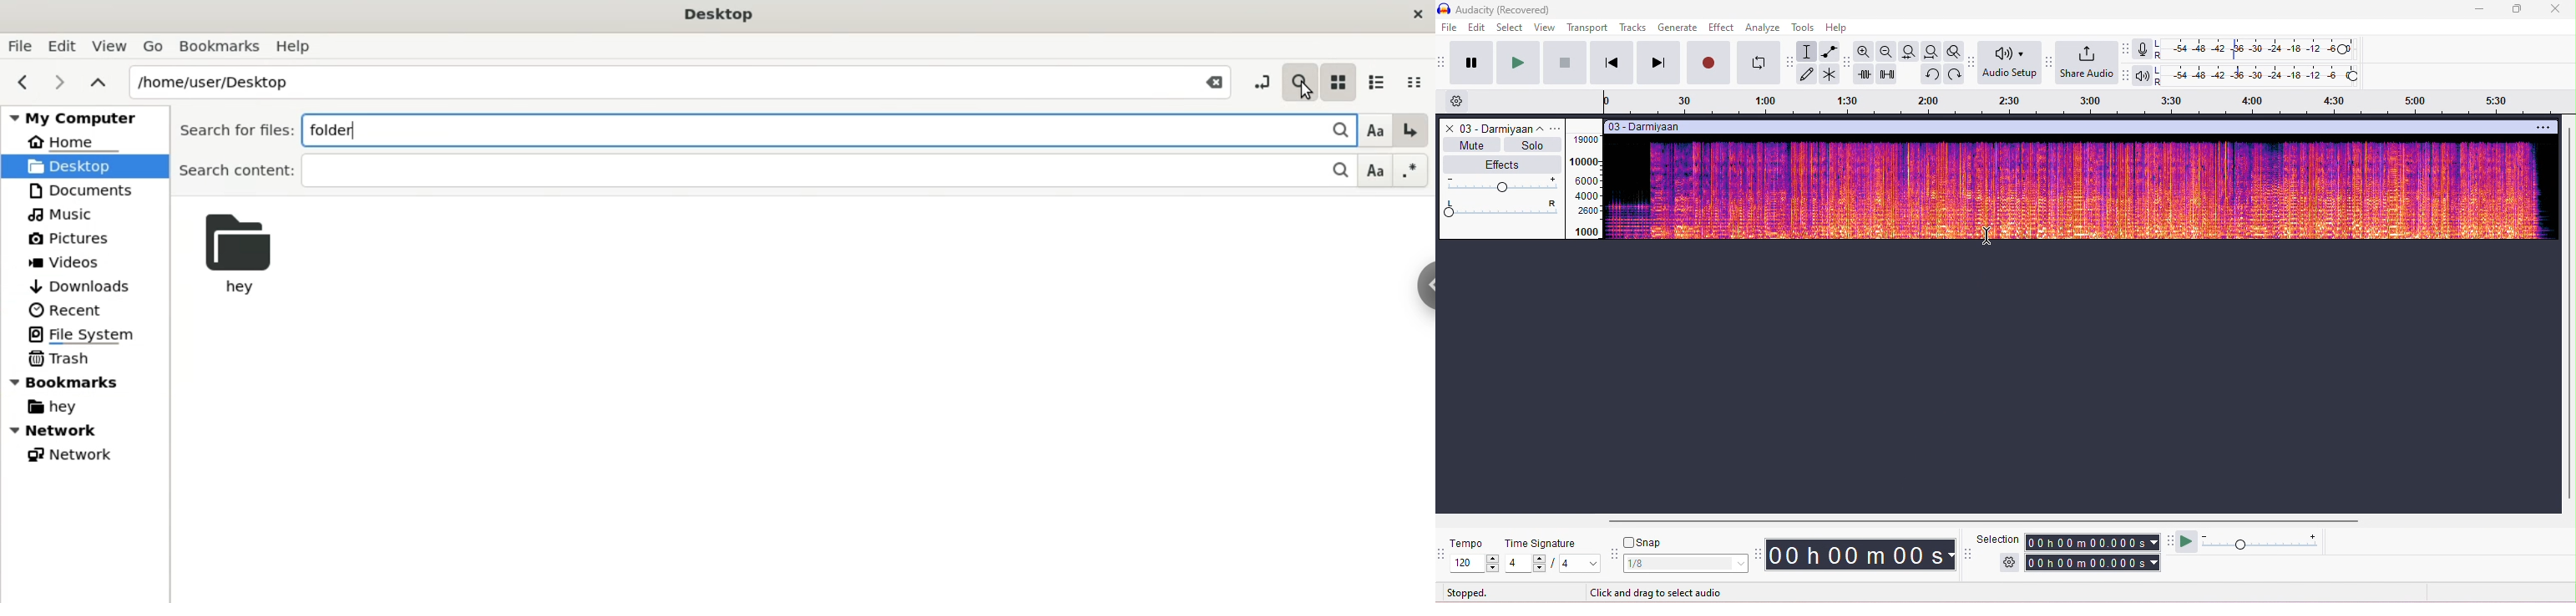 This screenshot has width=2576, height=616. Describe the element at coordinates (1887, 51) in the screenshot. I see `zoom out` at that location.